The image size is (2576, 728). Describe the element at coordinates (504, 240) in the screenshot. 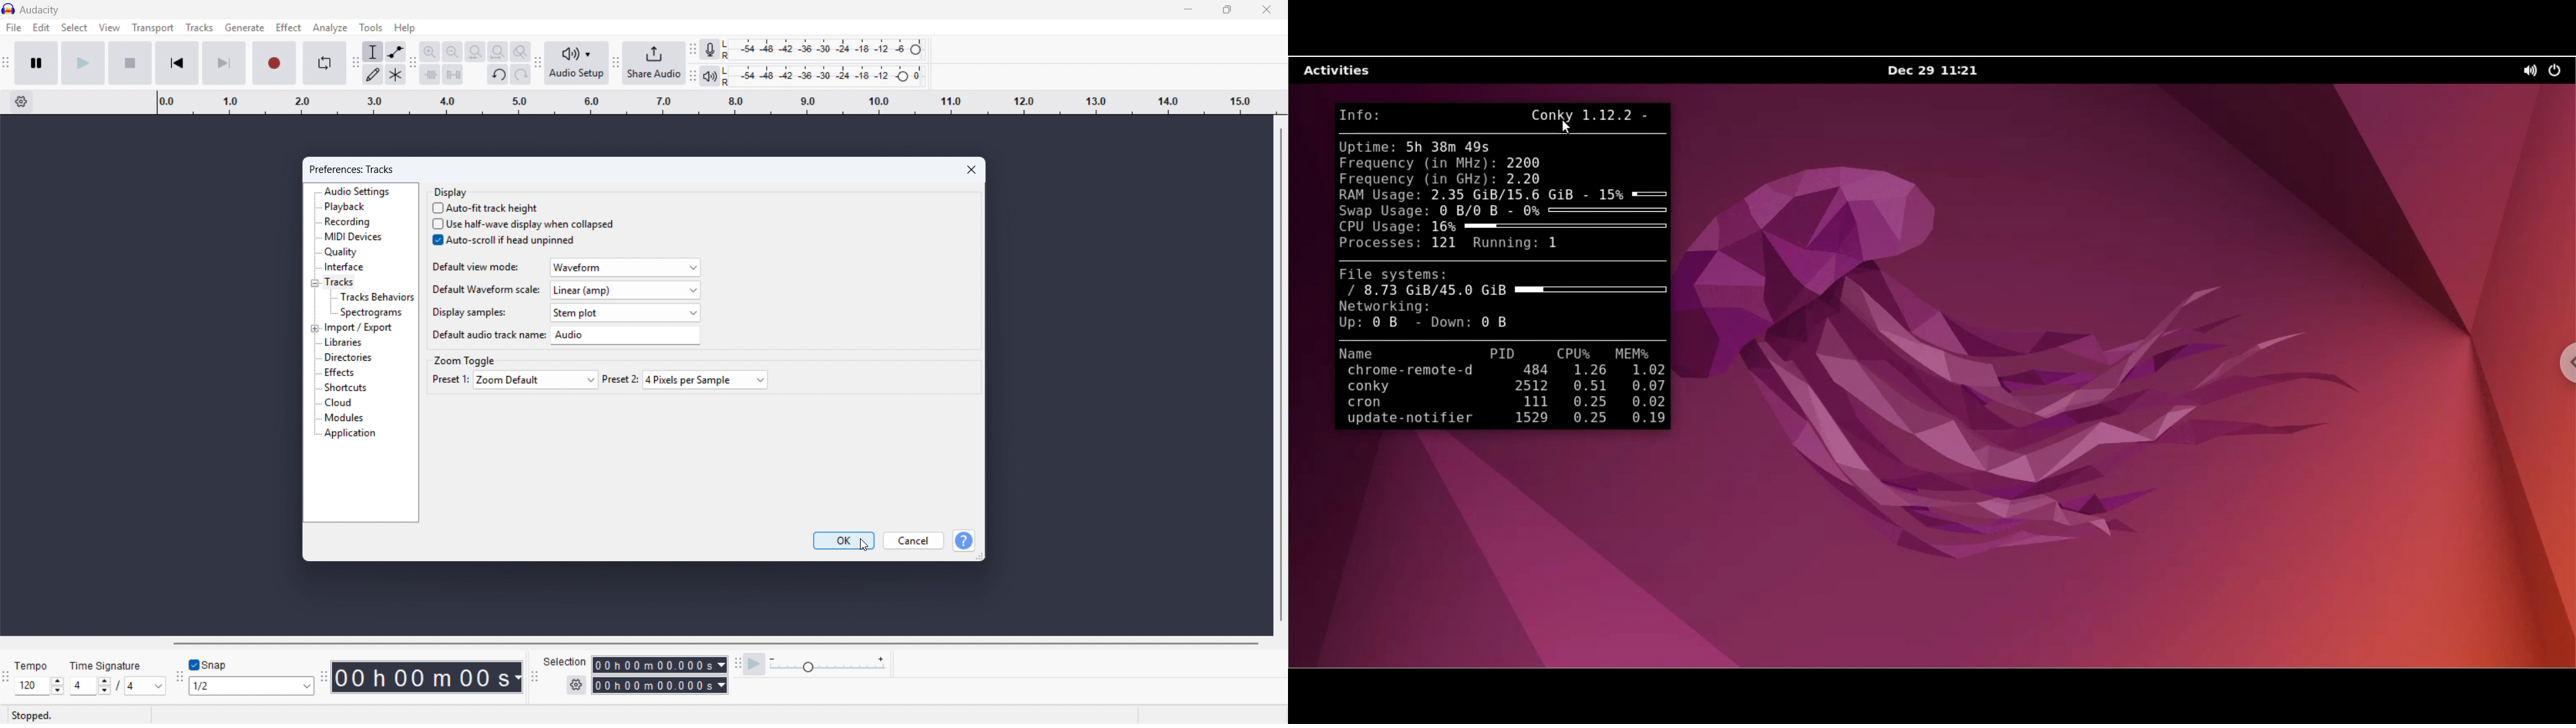

I see `auto-scroll option ticked` at that location.